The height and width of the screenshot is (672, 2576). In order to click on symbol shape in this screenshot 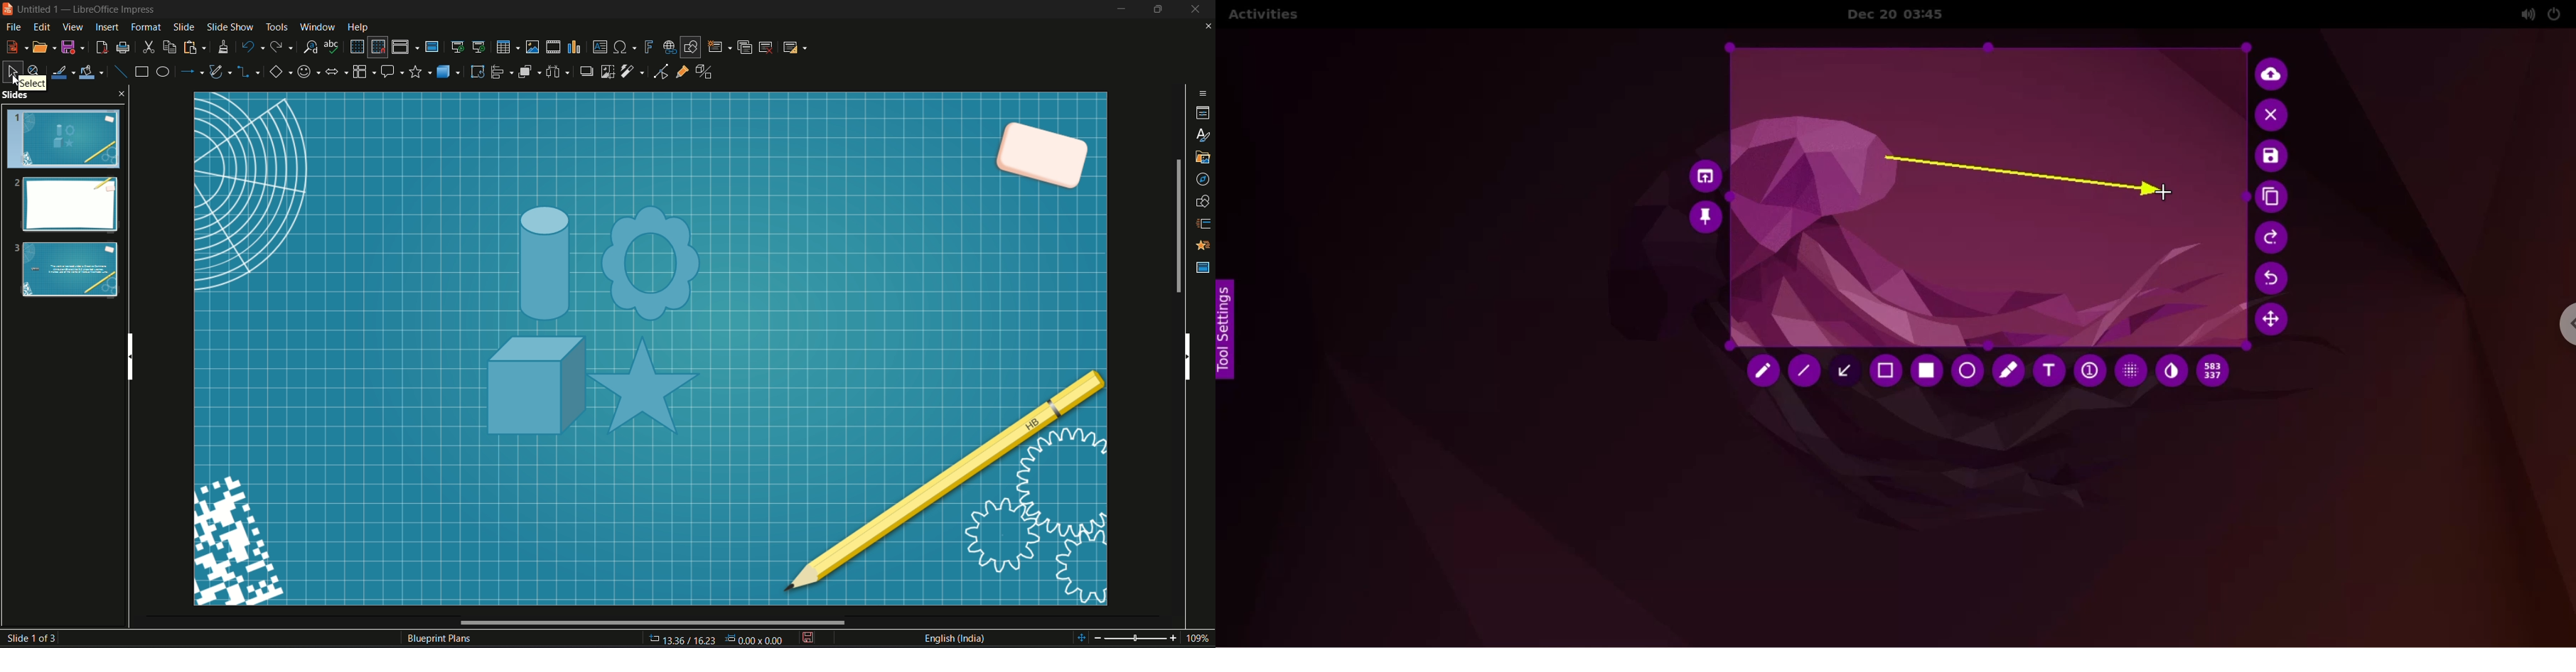, I will do `click(307, 73)`.